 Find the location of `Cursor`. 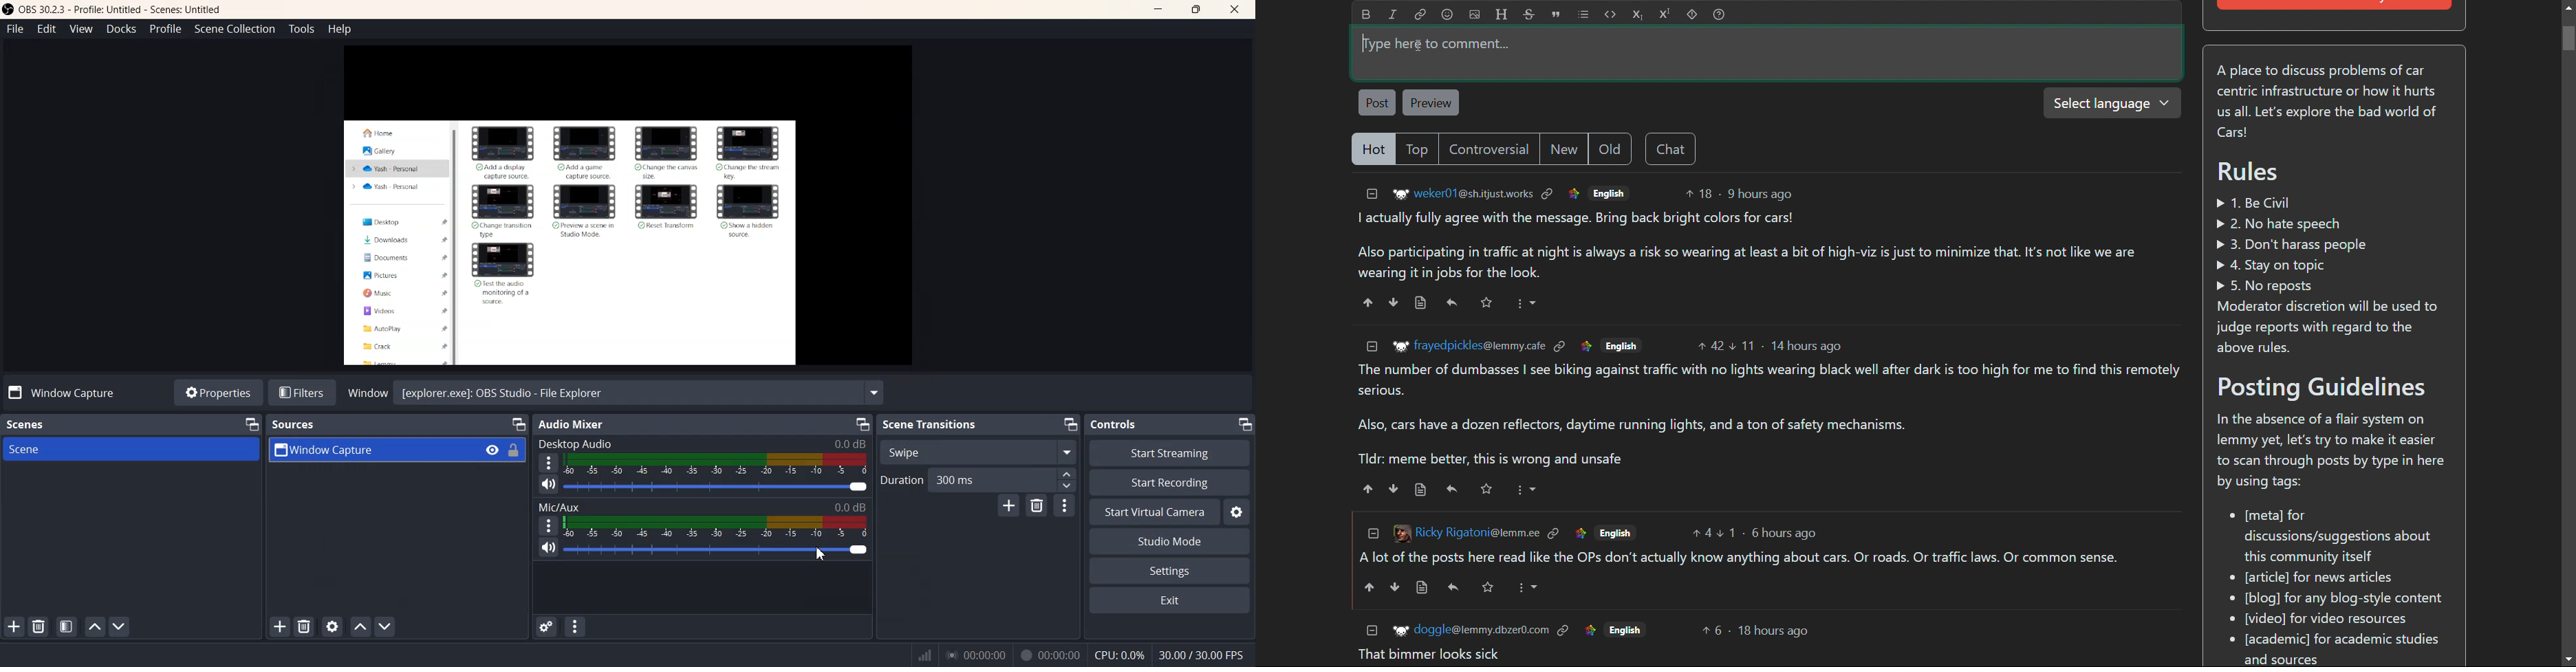

Cursor is located at coordinates (1366, 43).